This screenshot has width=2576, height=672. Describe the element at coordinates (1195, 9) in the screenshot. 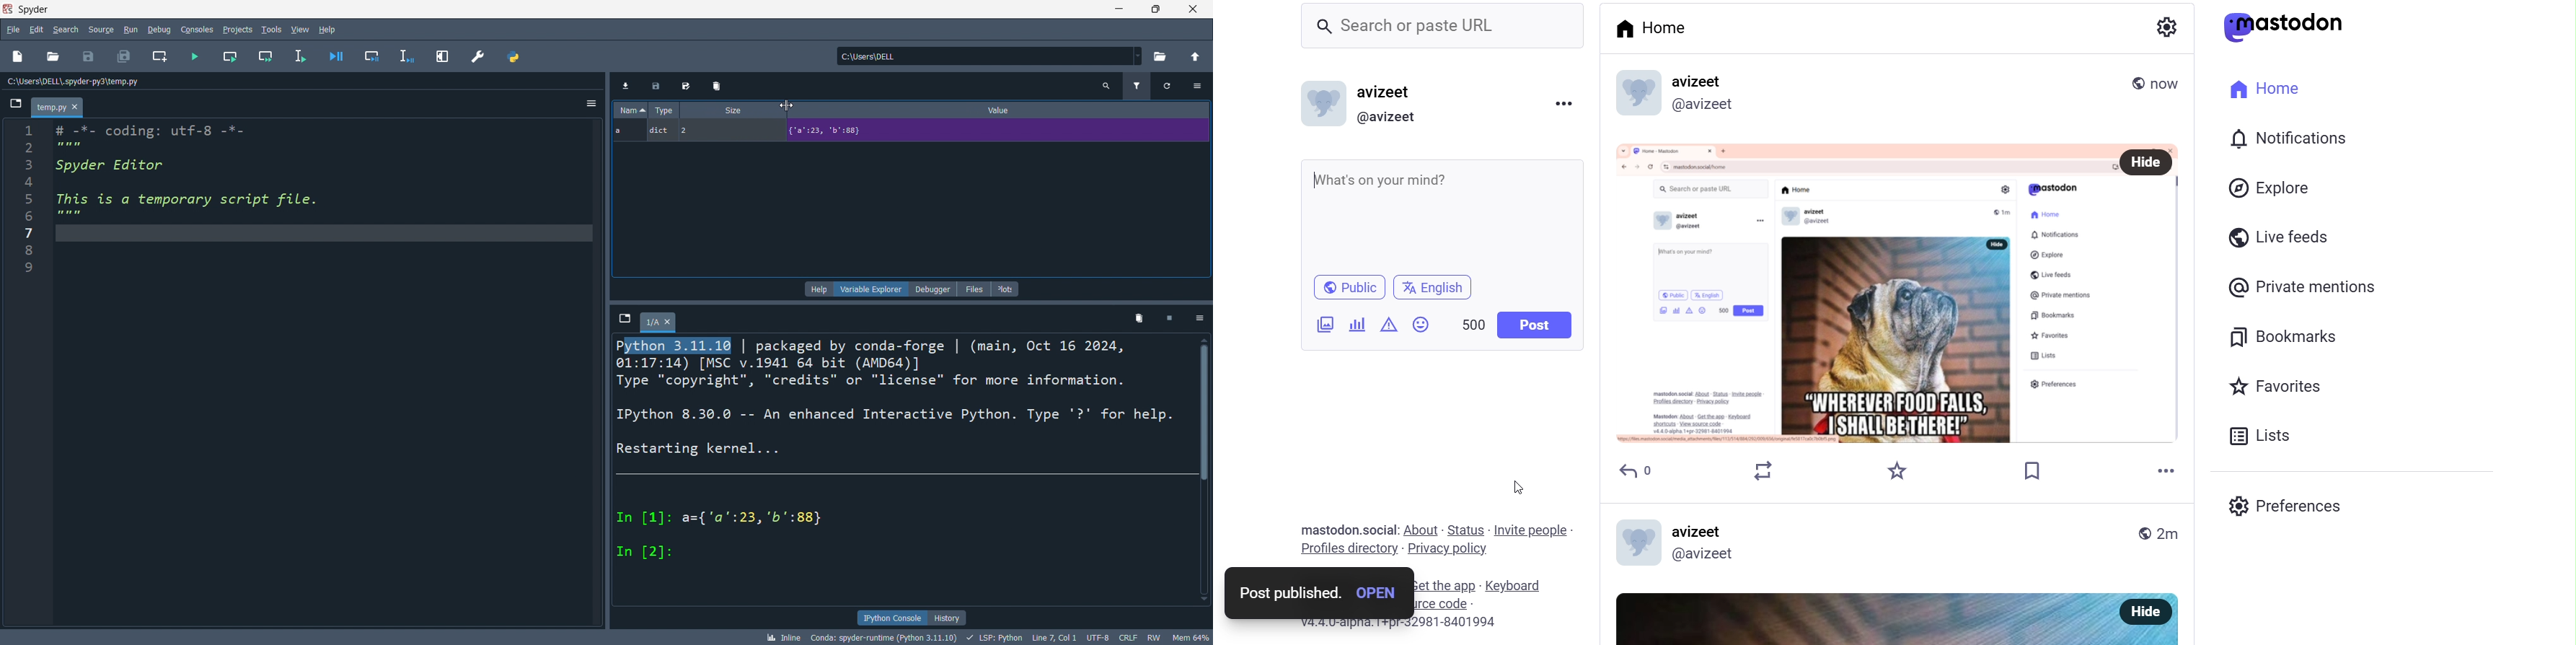

I see `close` at that location.